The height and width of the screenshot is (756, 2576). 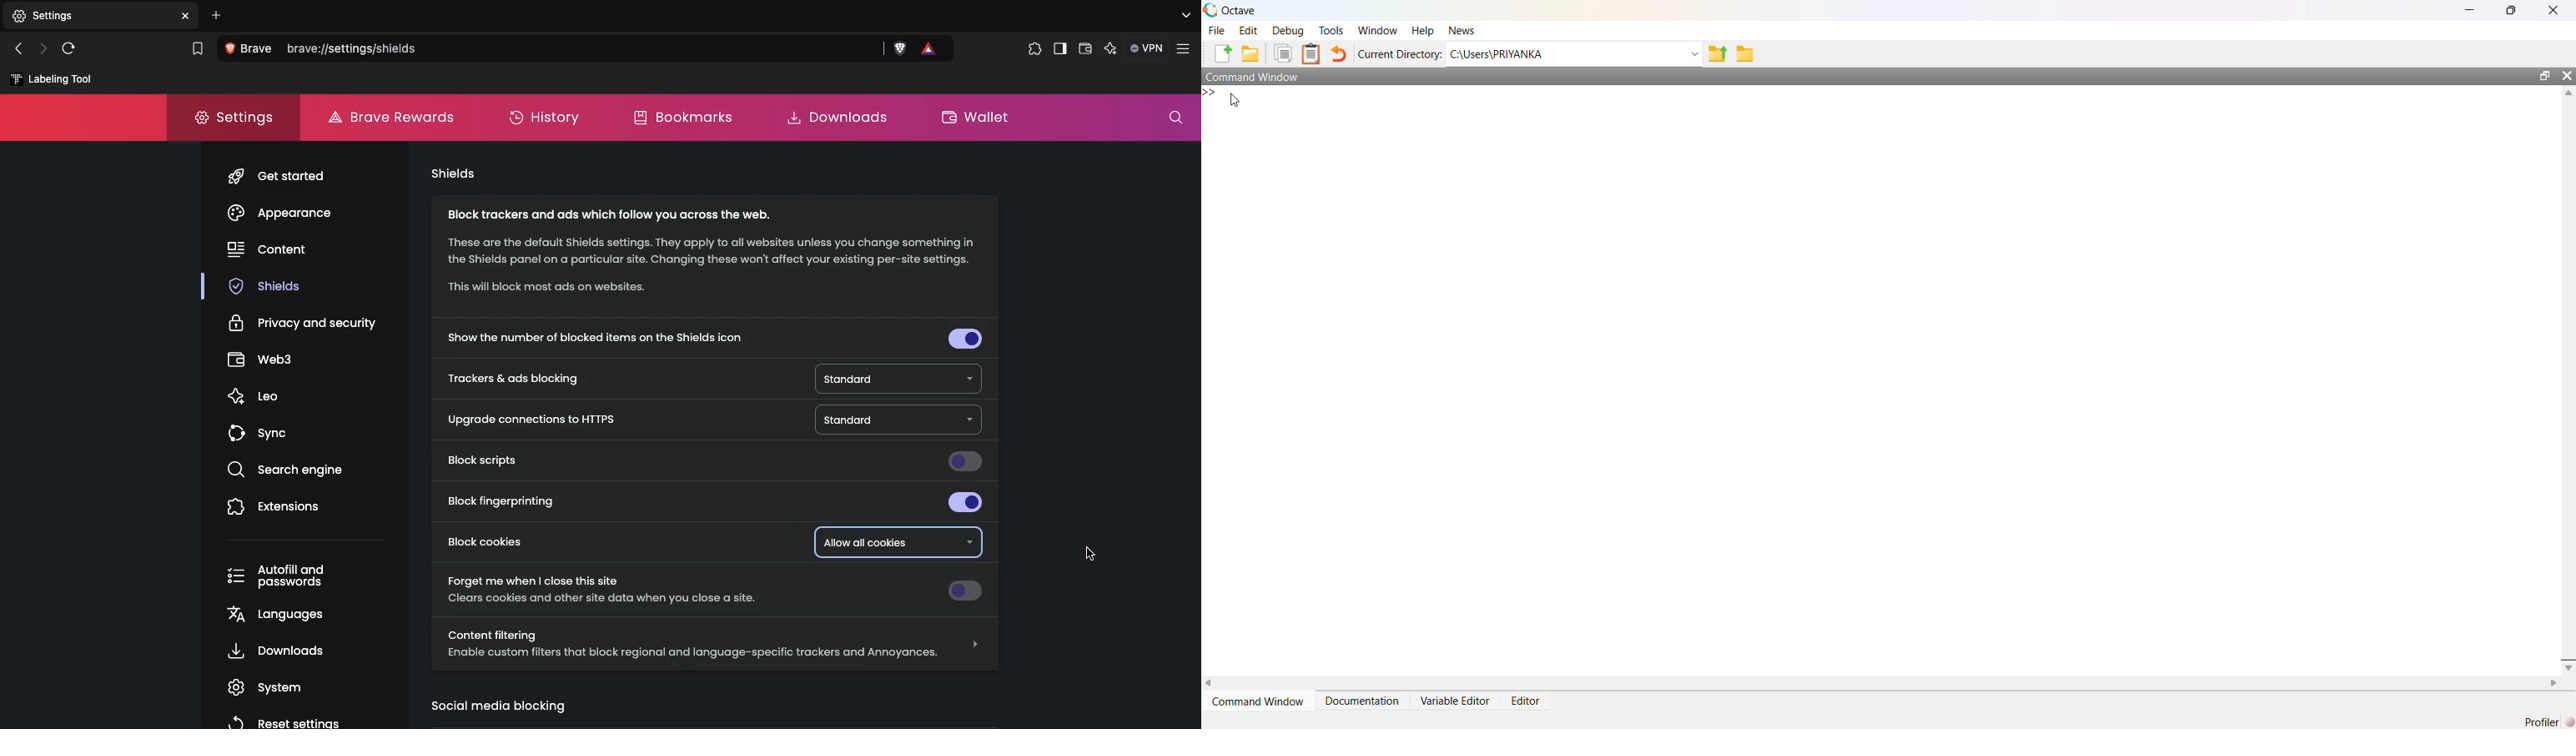 I want to click on close, so click(x=2567, y=75).